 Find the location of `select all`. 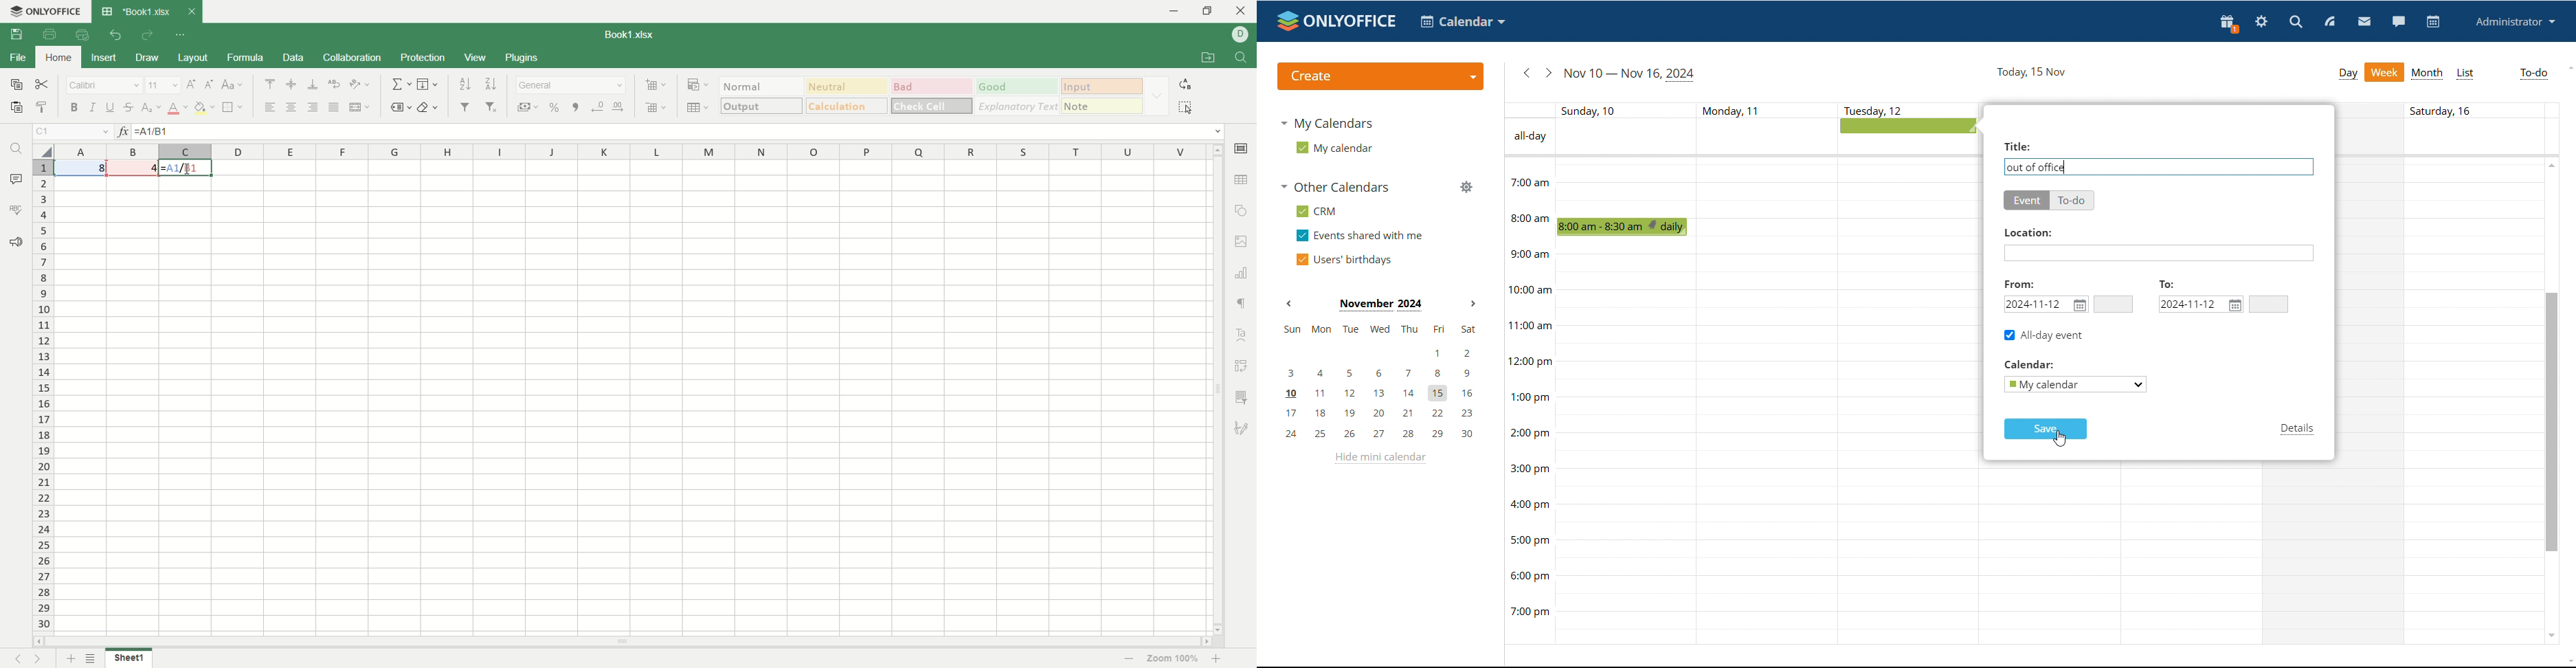

select all is located at coordinates (1189, 107).